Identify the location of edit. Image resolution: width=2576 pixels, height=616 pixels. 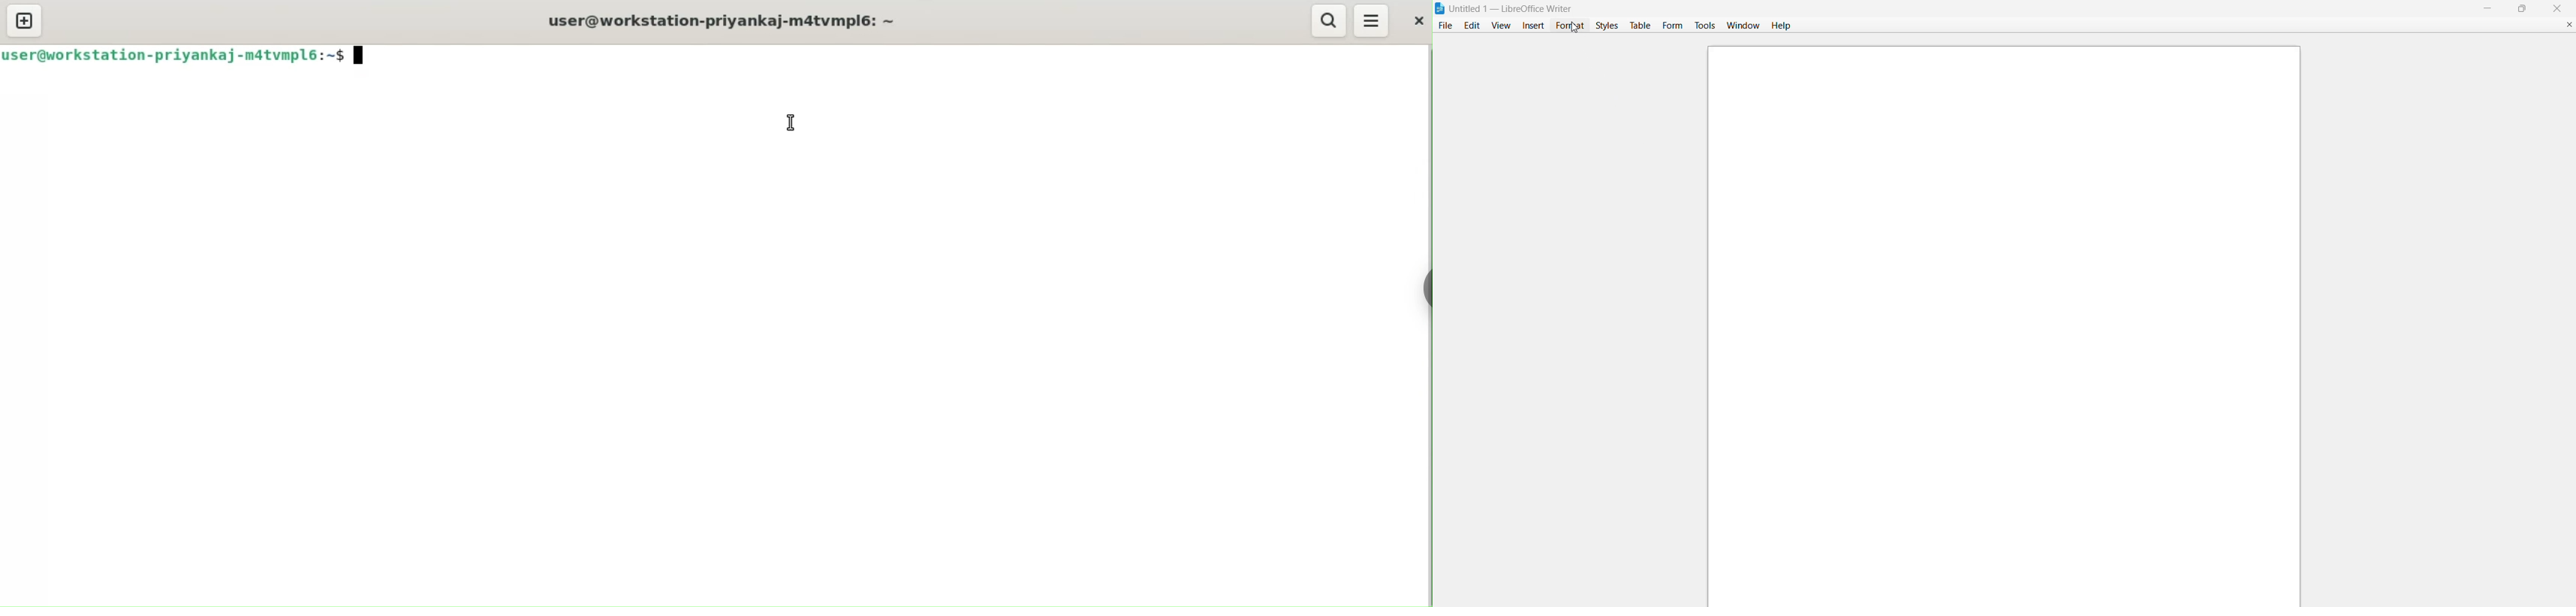
(1472, 26).